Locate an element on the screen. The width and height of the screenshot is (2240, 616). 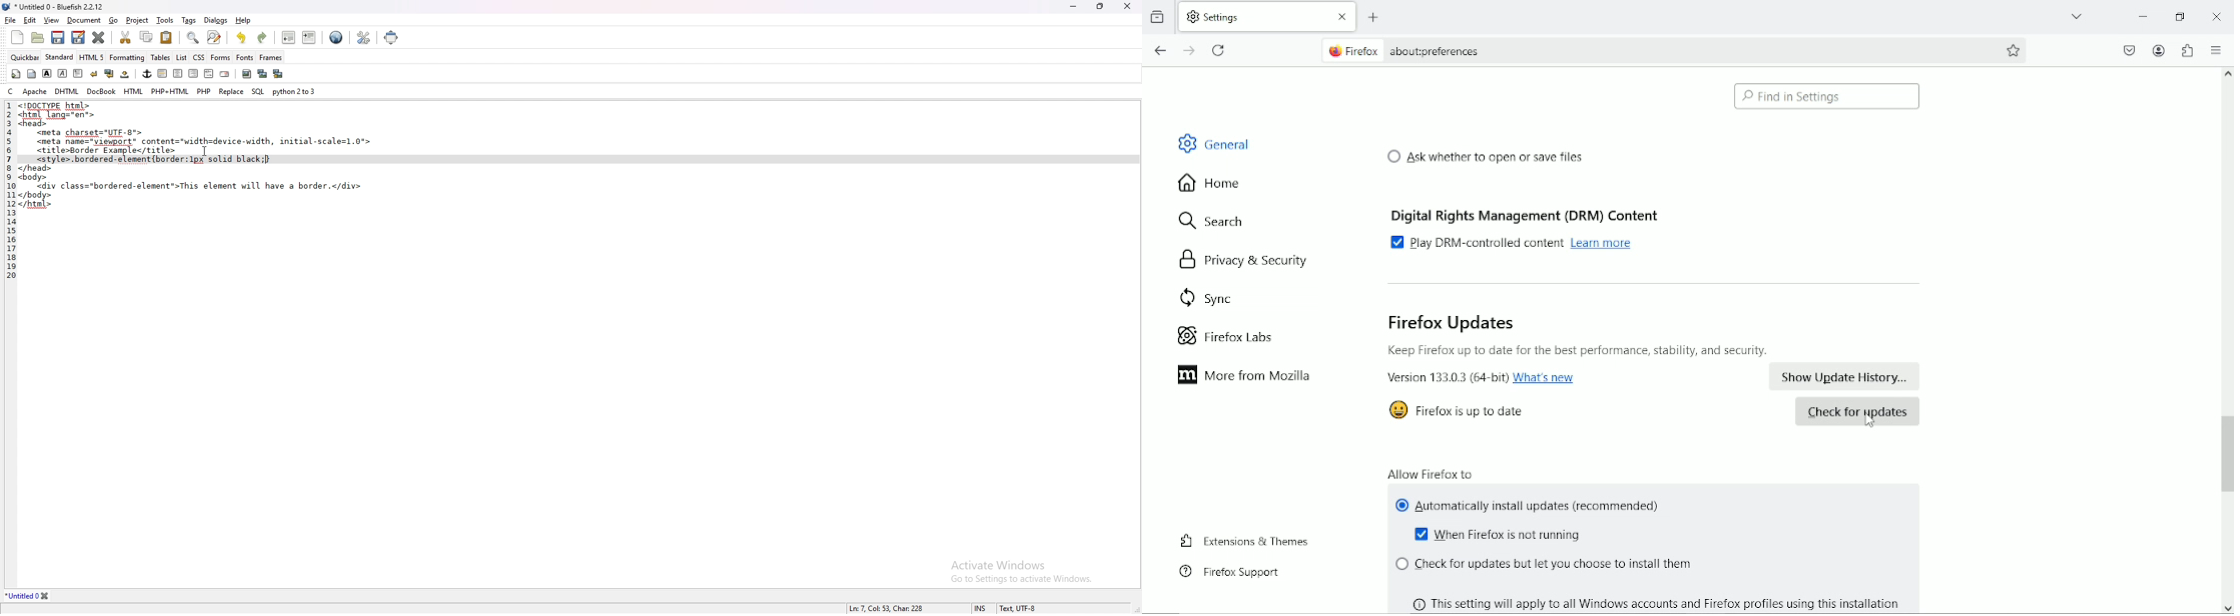
tables is located at coordinates (161, 57).